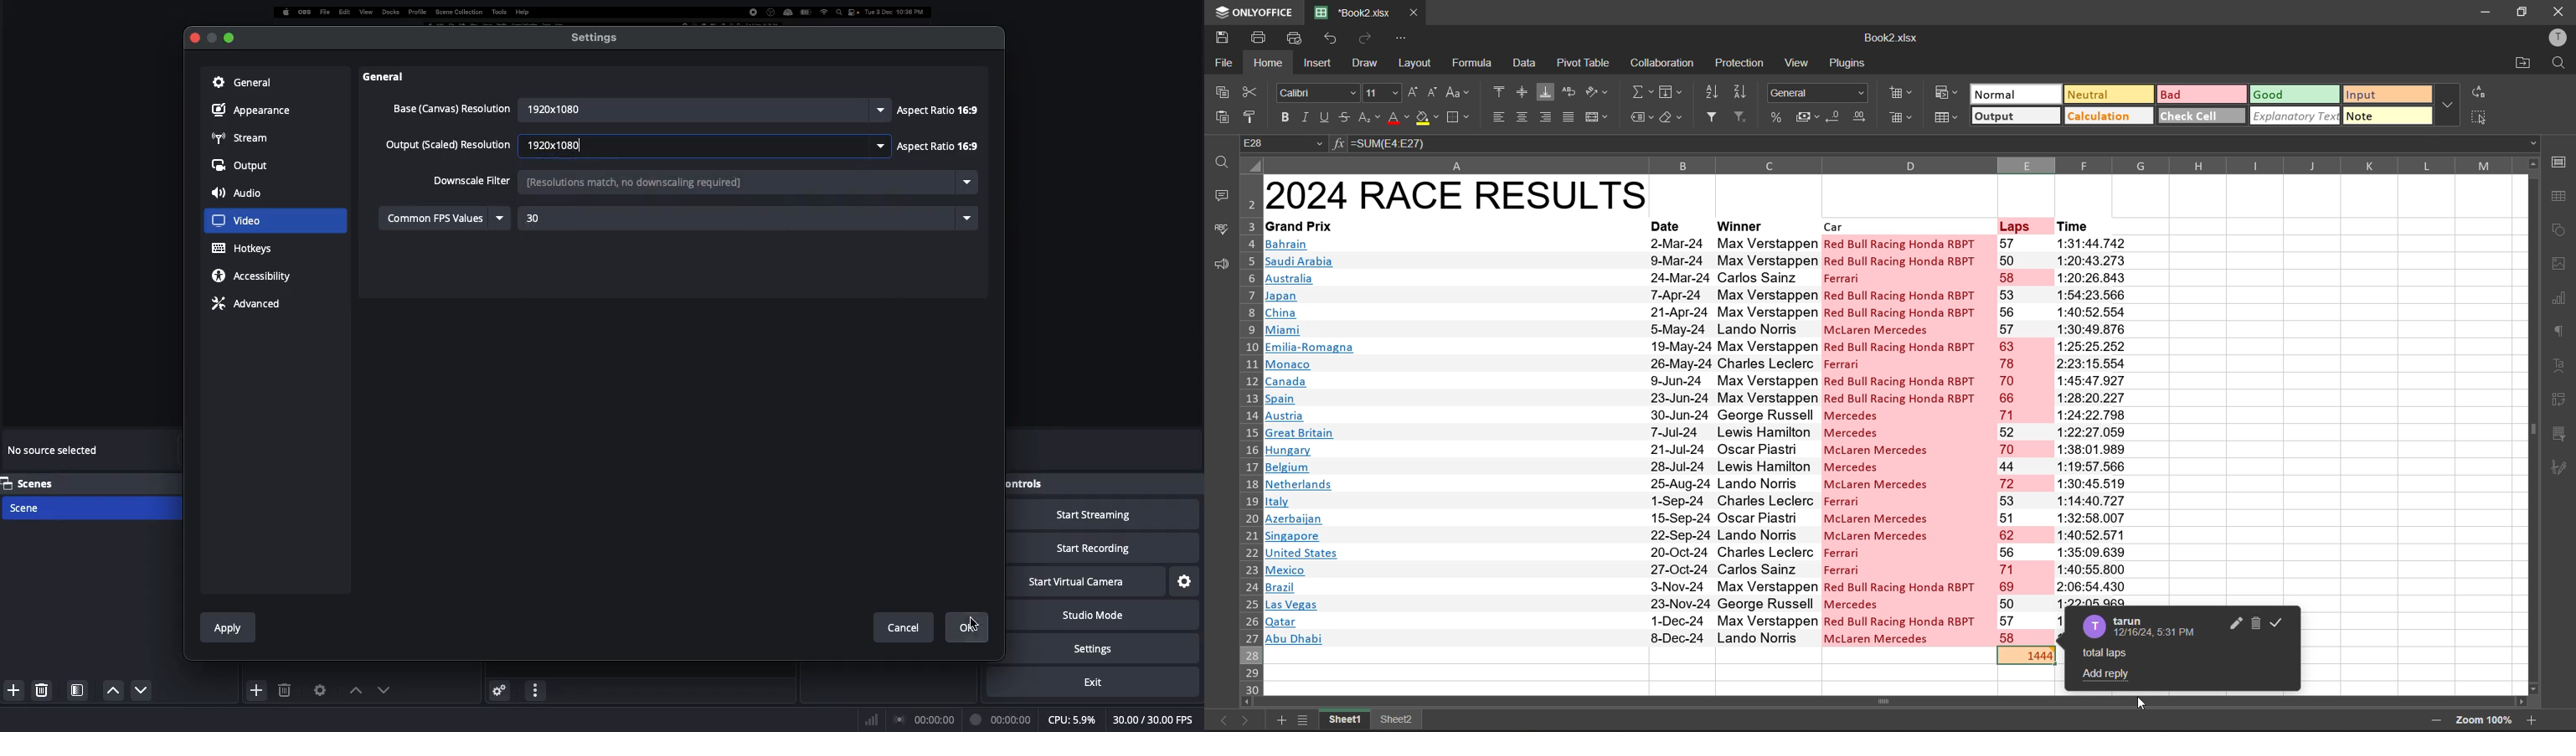 The height and width of the screenshot is (756, 2576). What do you see at coordinates (247, 221) in the screenshot?
I see `Clicked` at bounding box center [247, 221].